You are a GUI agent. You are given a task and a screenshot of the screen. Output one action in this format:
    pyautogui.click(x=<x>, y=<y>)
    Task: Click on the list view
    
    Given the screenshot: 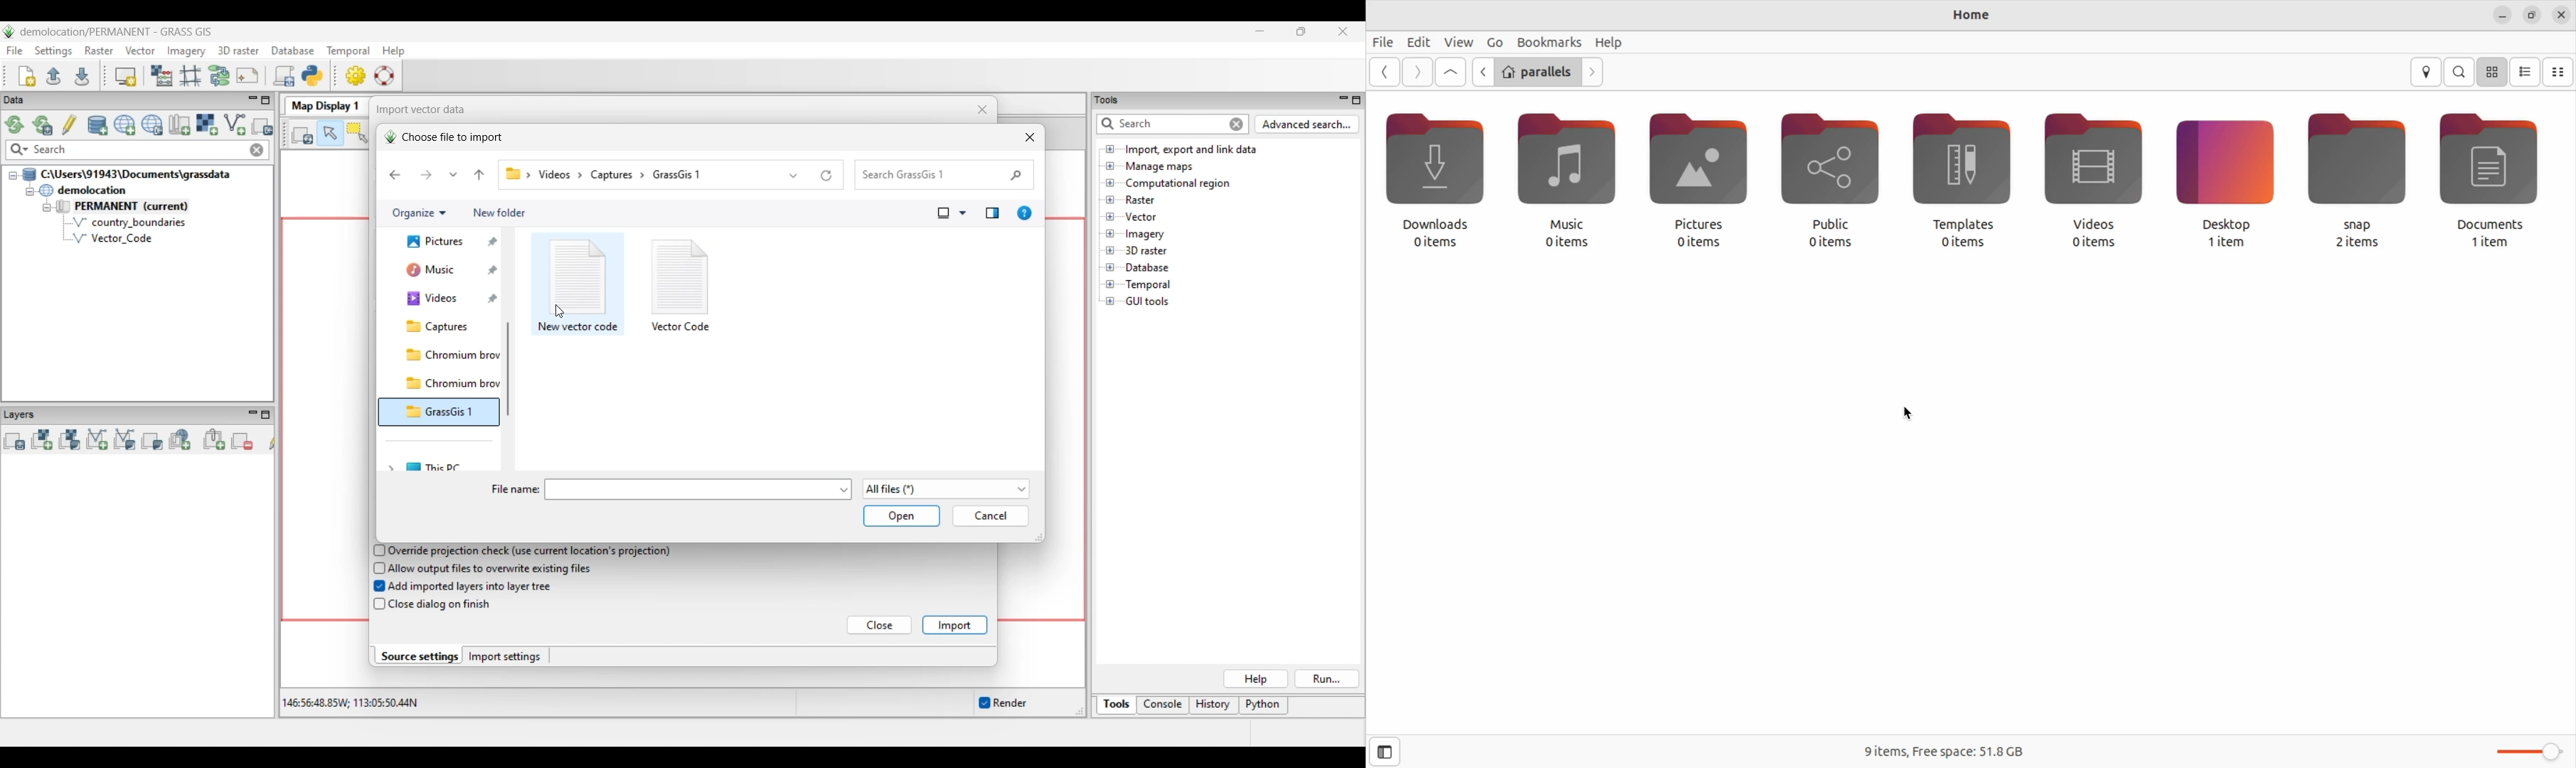 What is the action you would take?
    pyautogui.click(x=2527, y=72)
    